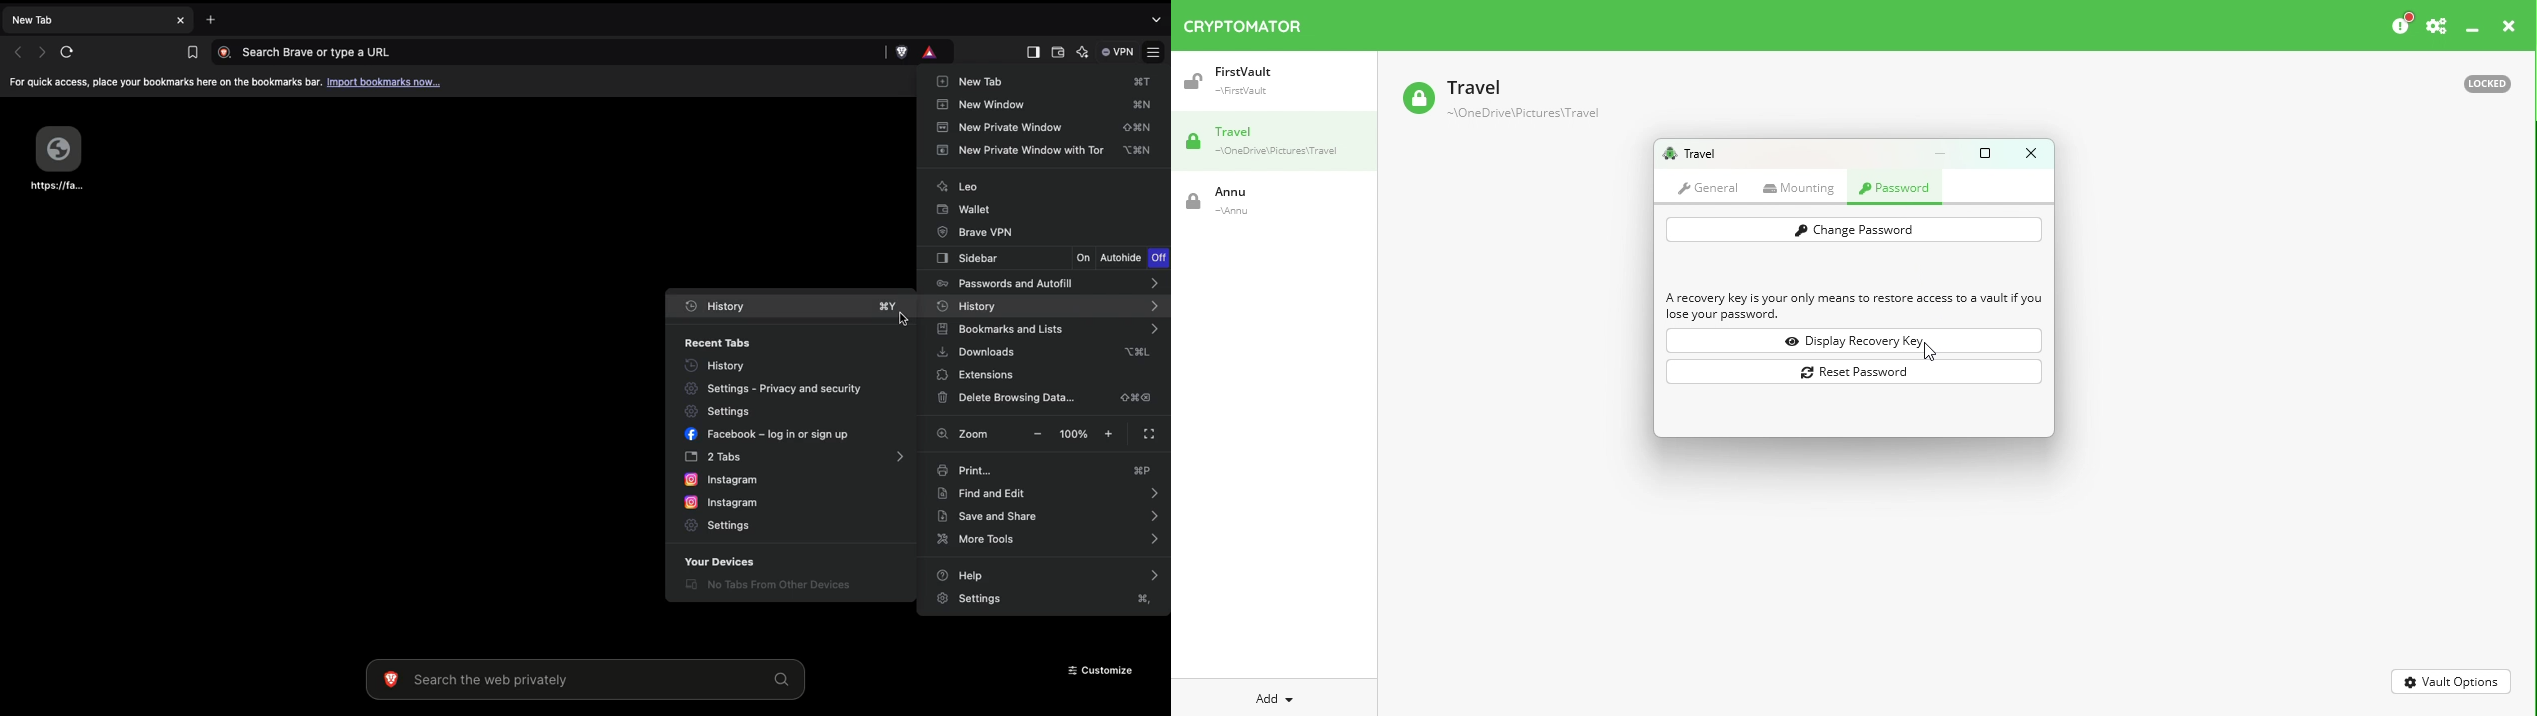  Describe the element at coordinates (1048, 332) in the screenshot. I see `Bookmarks and lists` at that location.